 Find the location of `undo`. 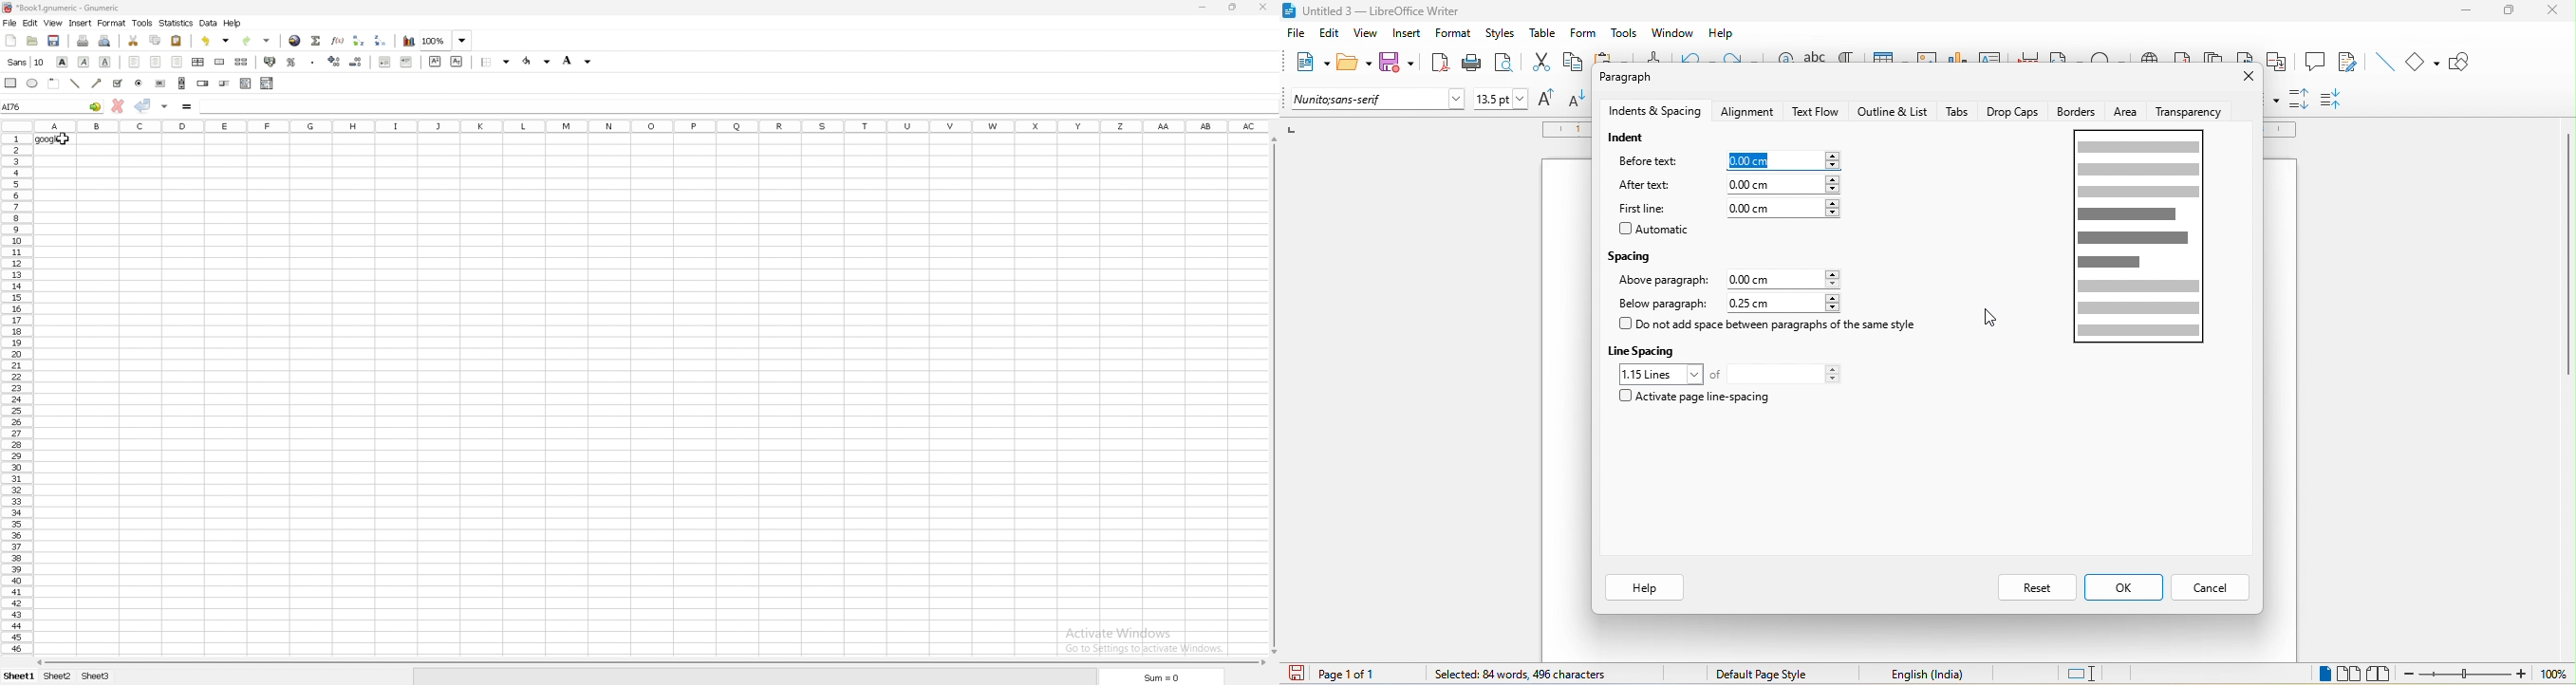

undo is located at coordinates (217, 41).